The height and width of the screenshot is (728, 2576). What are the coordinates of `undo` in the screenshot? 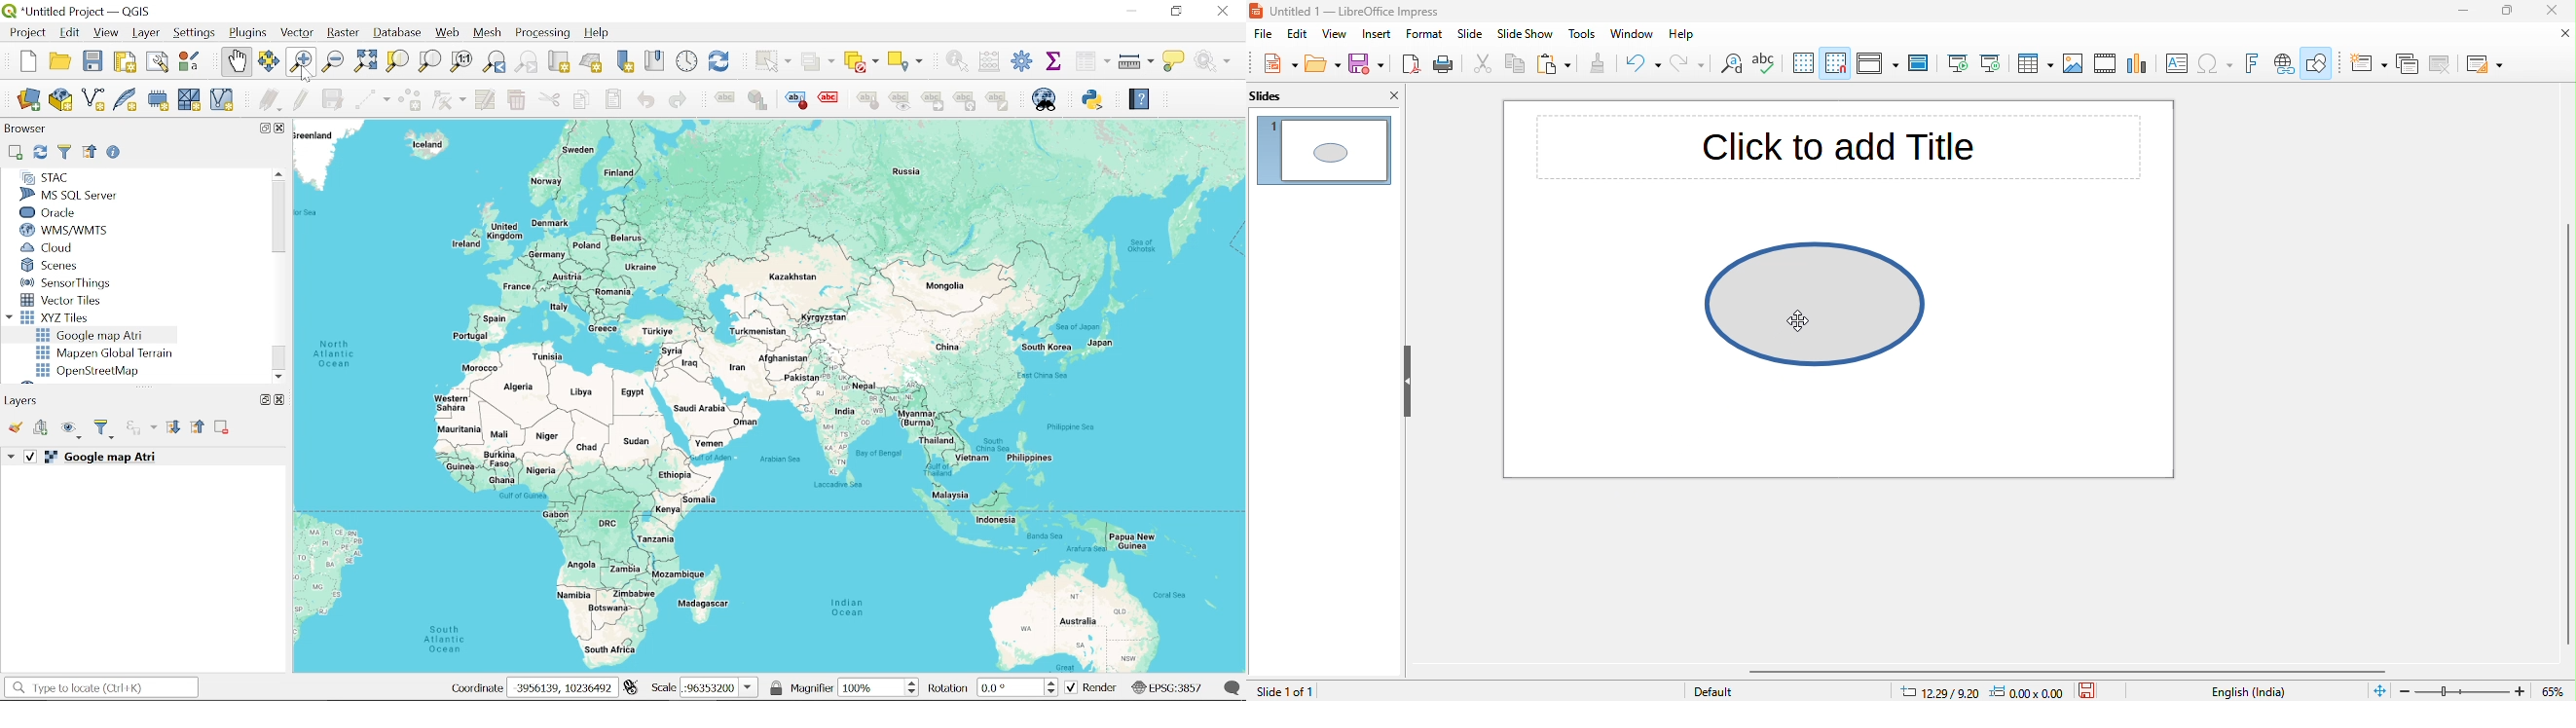 It's located at (1643, 67).